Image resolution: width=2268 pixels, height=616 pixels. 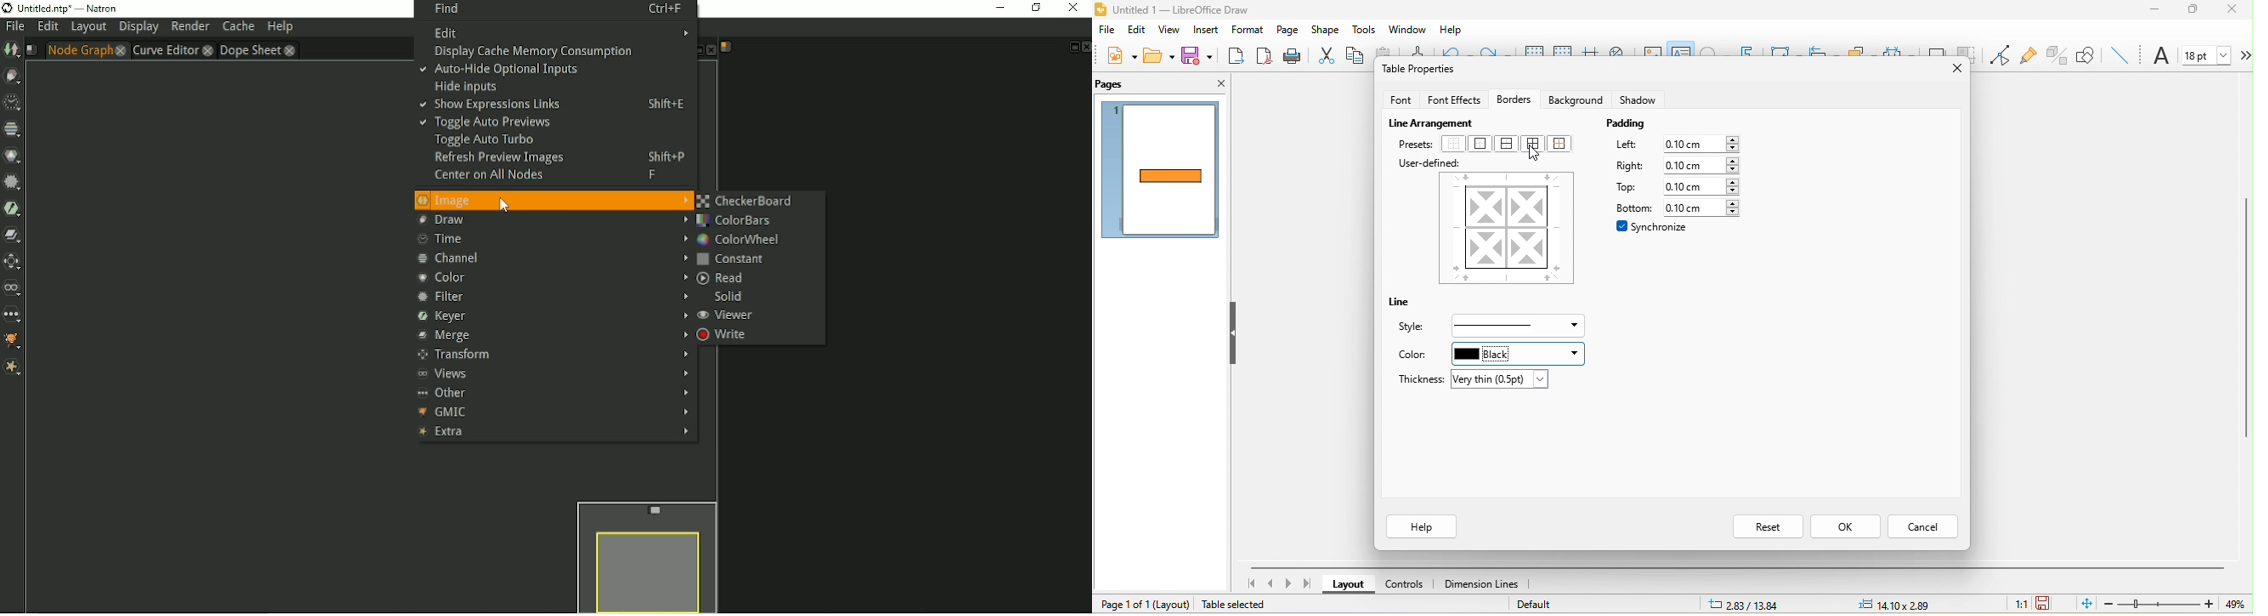 What do you see at coordinates (2002, 55) in the screenshot?
I see `toggle point edit mode` at bounding box center [2002, 55].